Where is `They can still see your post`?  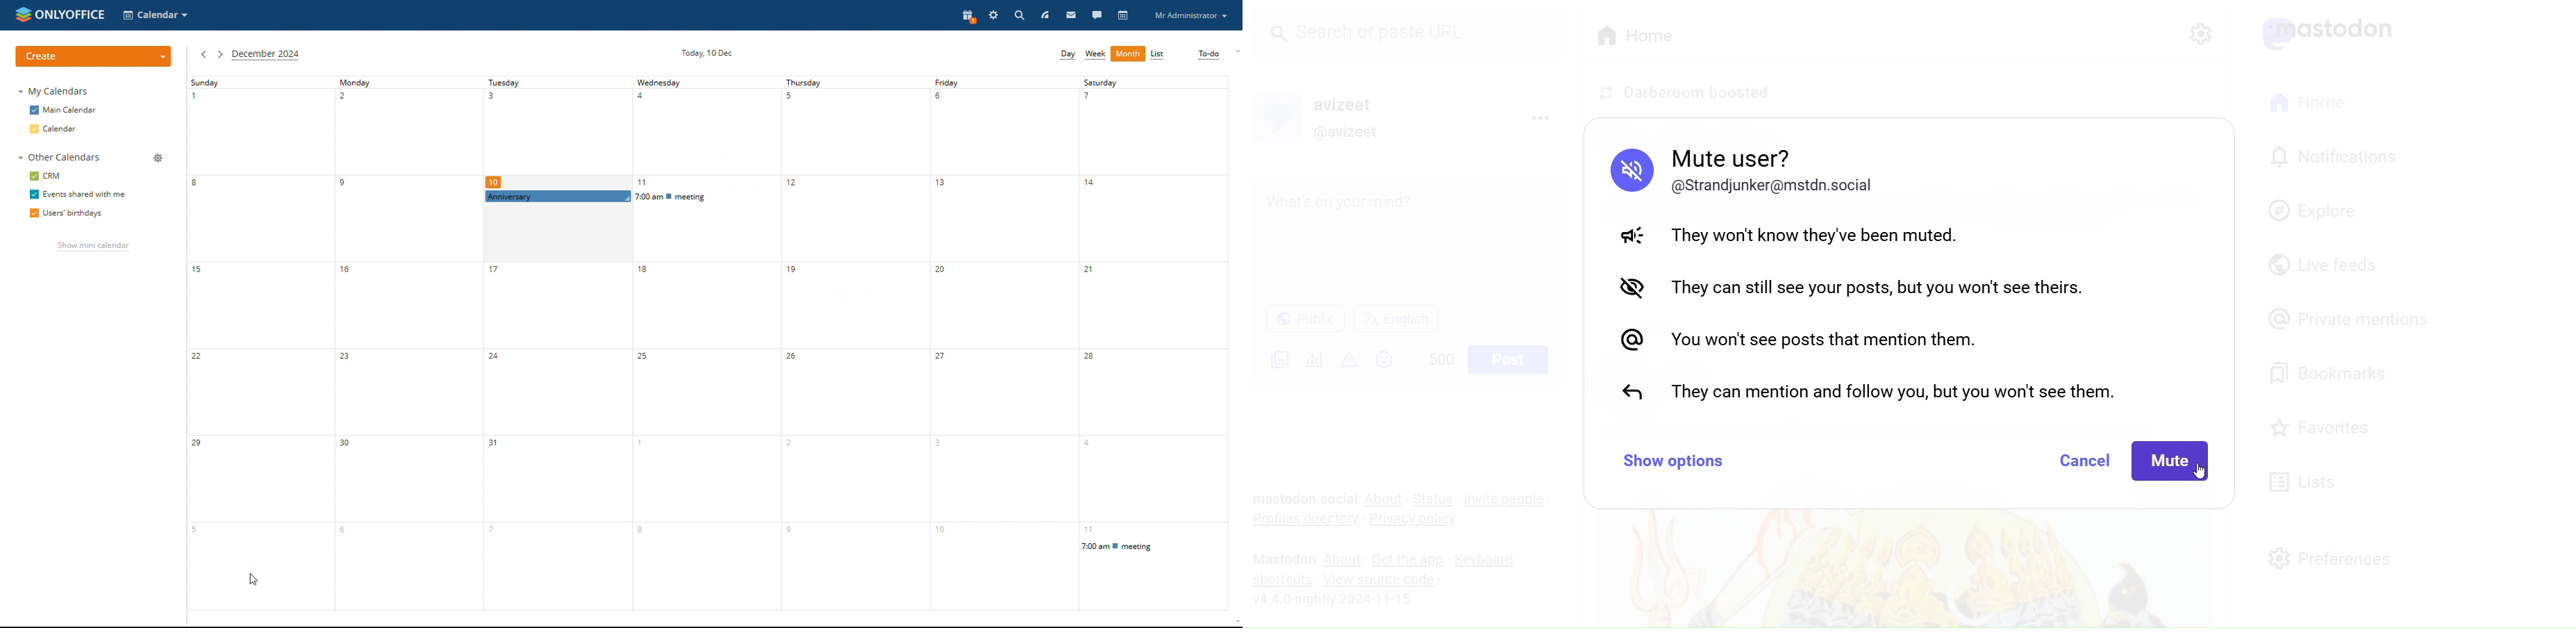
They can still see your post is located at coordinates (1897, 286).